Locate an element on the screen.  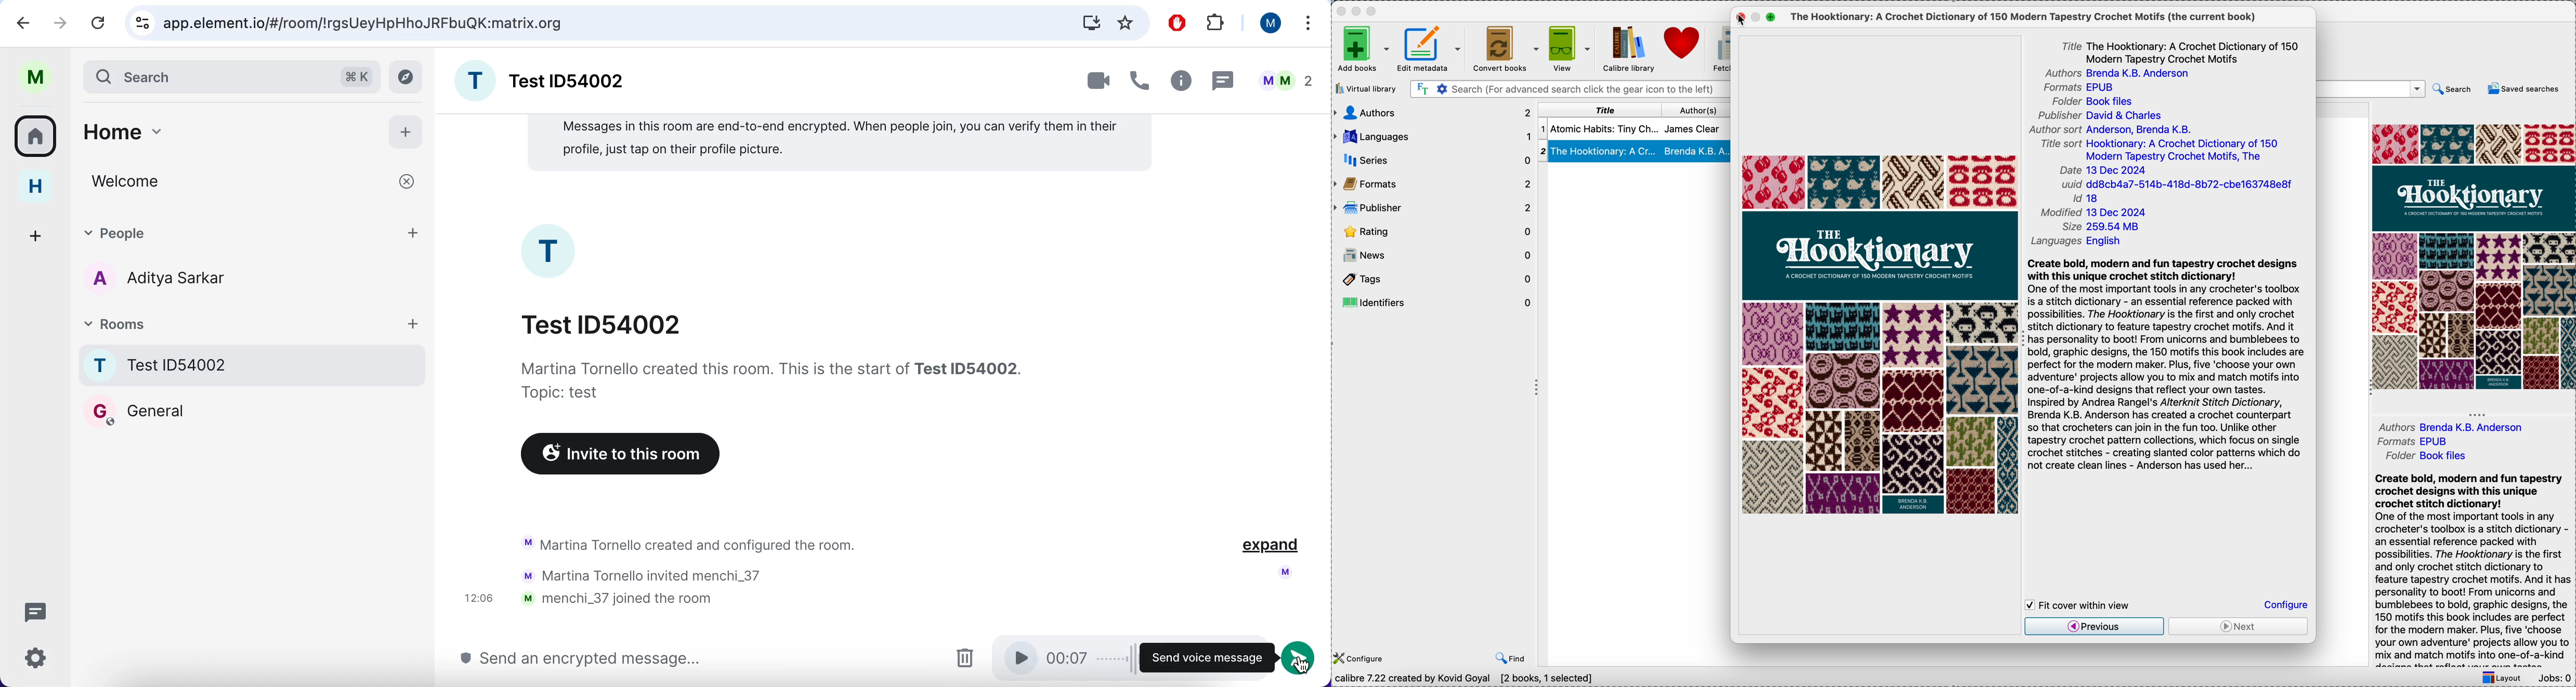
checkbox Fit cover within view is located at coordinates (2081, 605).